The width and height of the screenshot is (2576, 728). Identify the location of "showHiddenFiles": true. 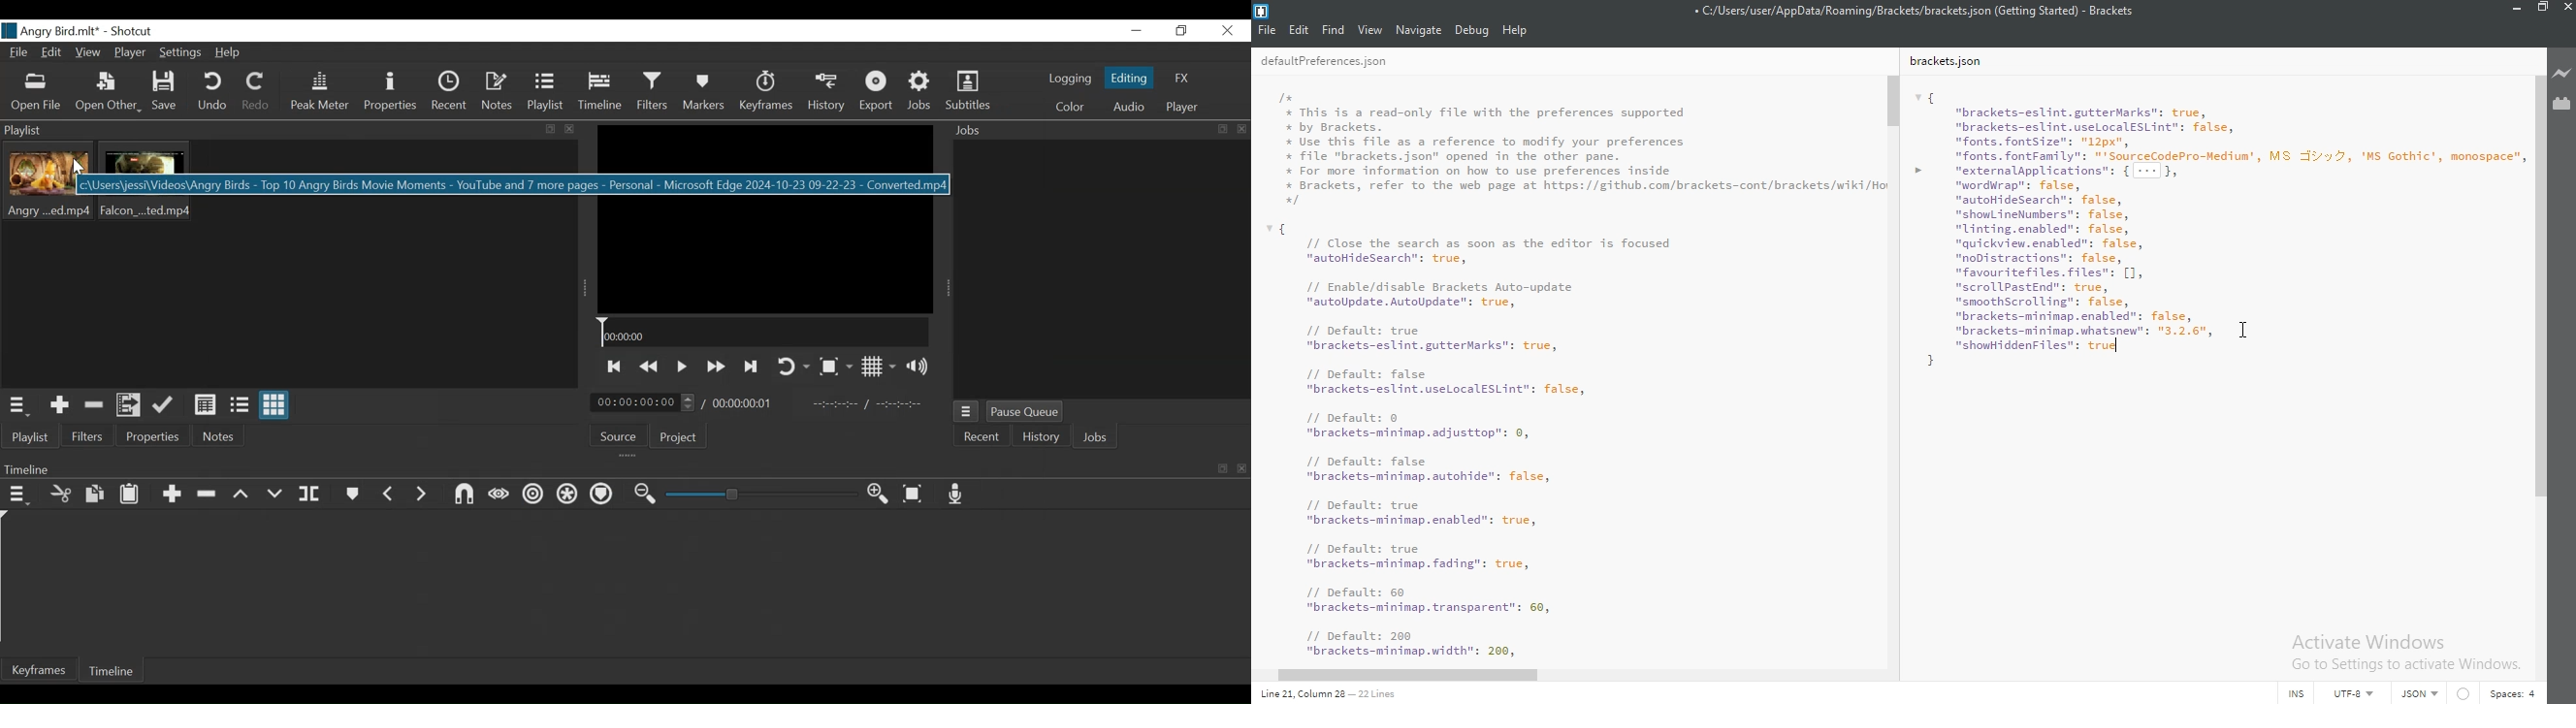
(2040, 346).